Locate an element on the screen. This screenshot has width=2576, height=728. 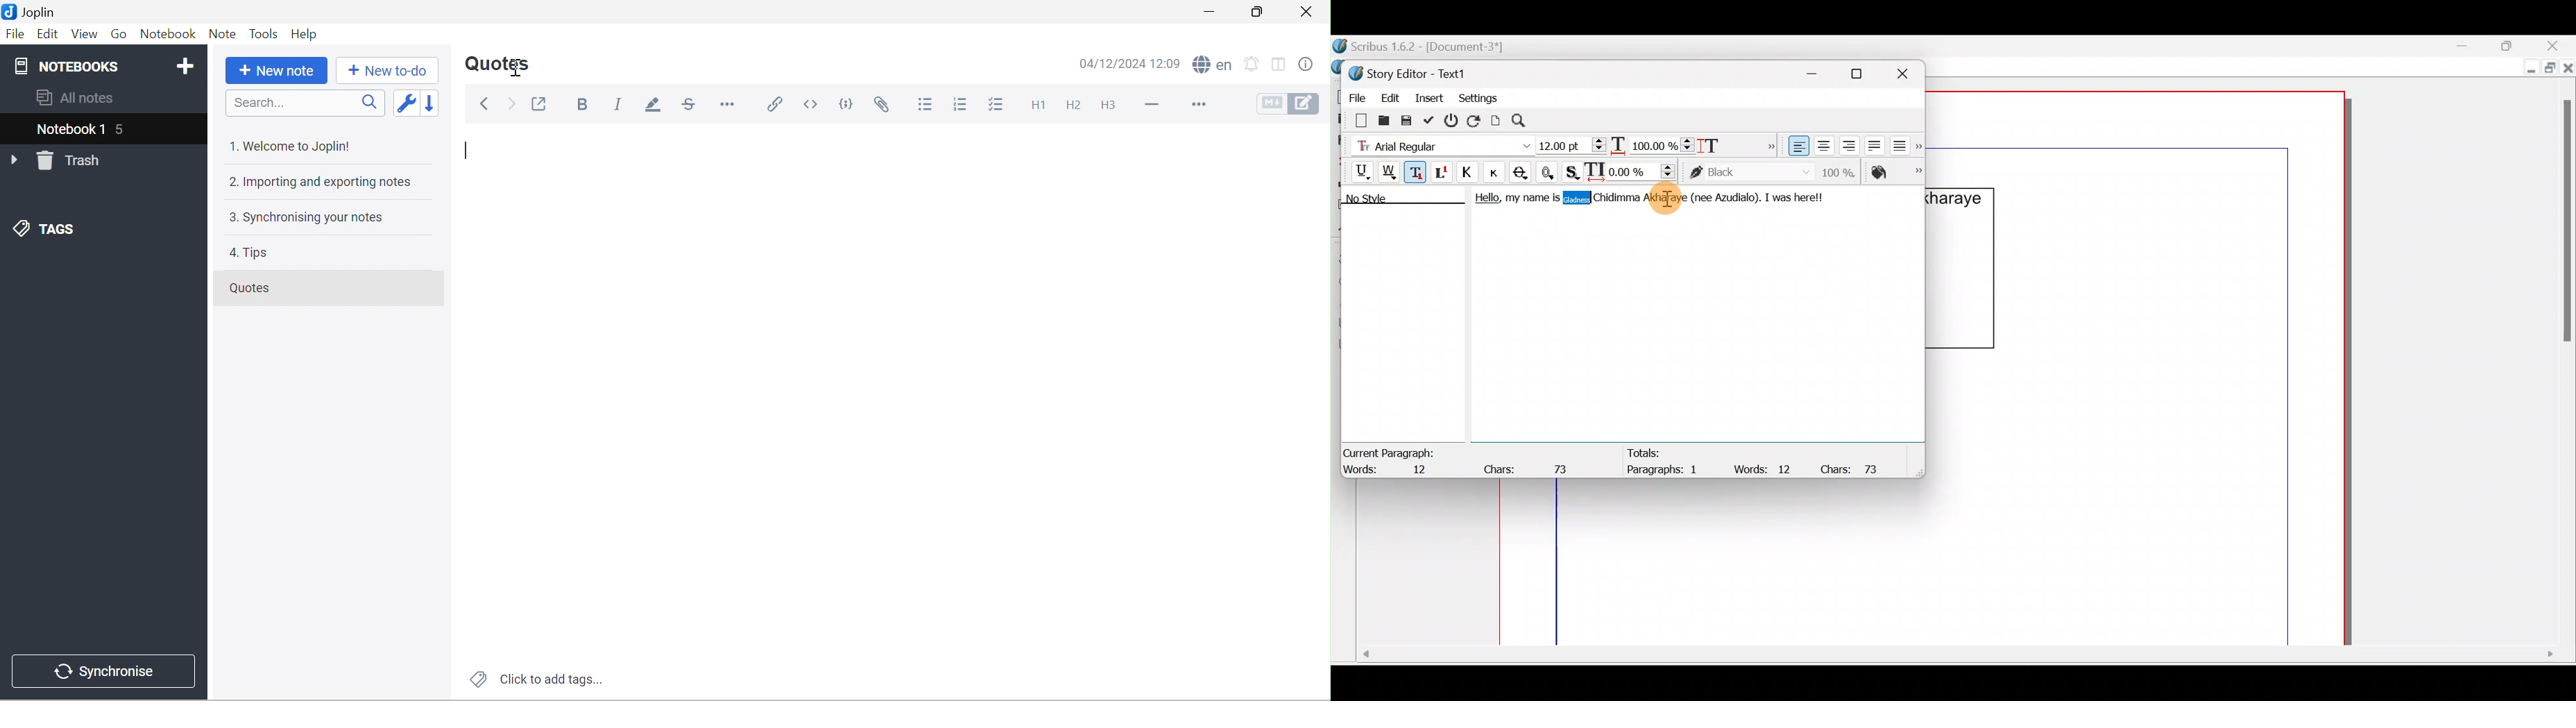
Chidimma is located at coordinates (1617, 195).